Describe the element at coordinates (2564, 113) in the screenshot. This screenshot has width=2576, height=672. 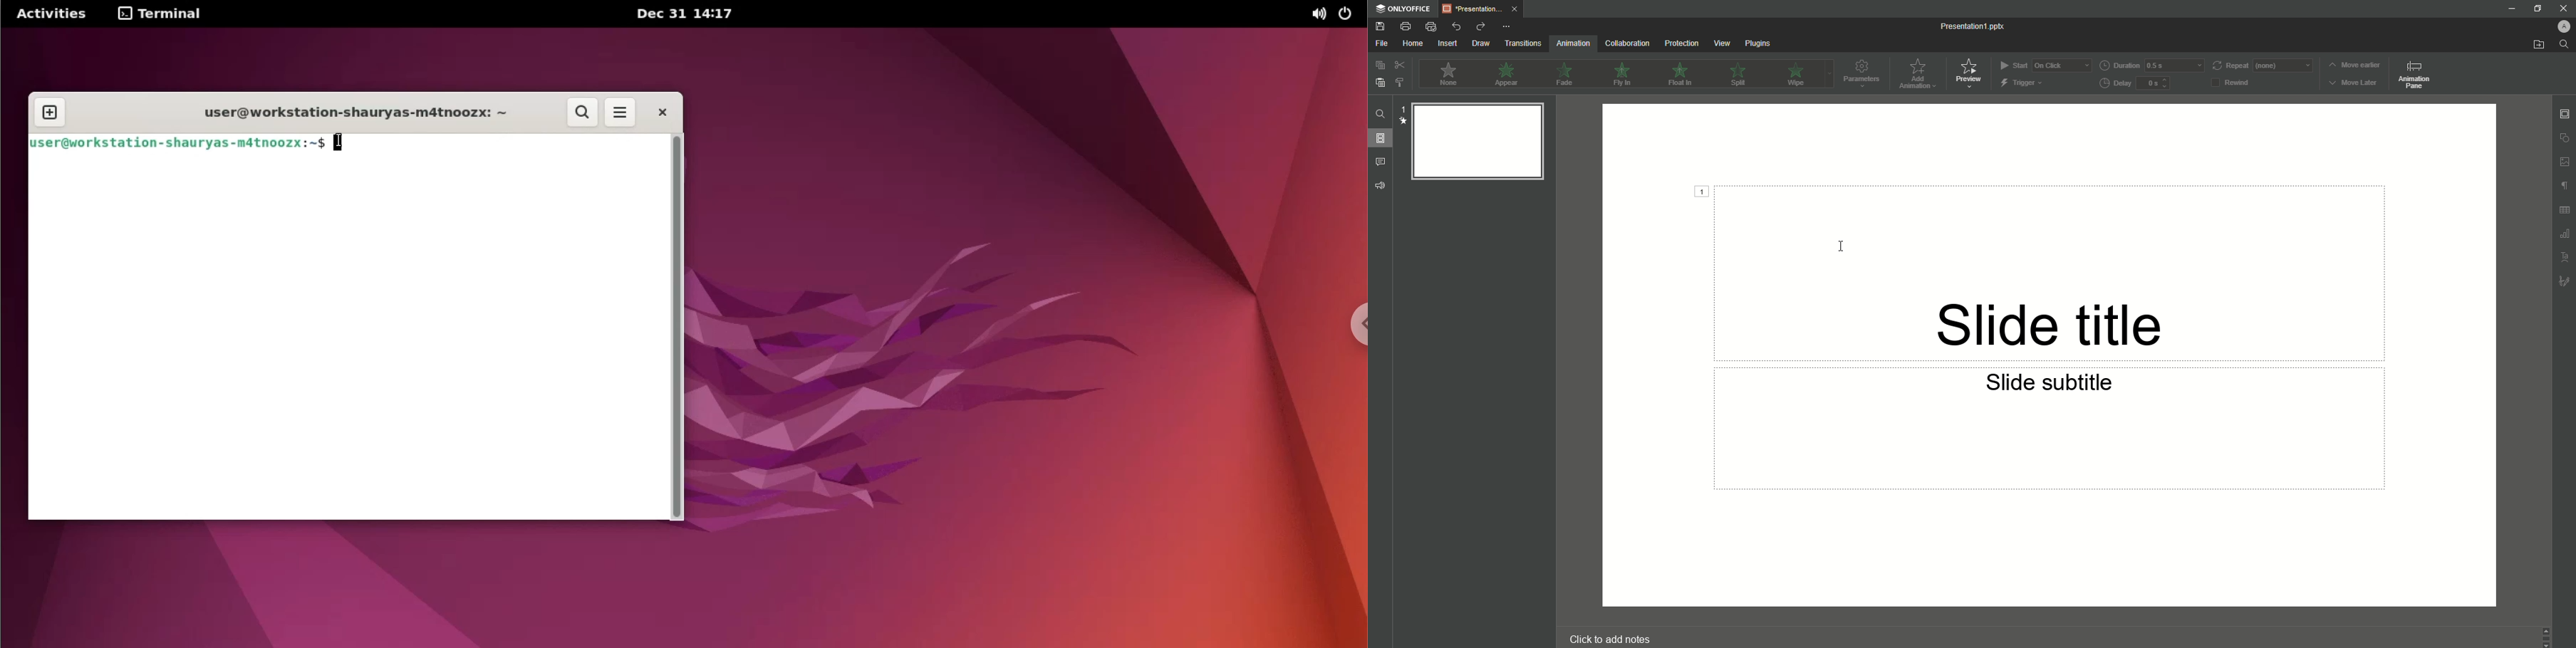
I see `Slide settings` at that location.